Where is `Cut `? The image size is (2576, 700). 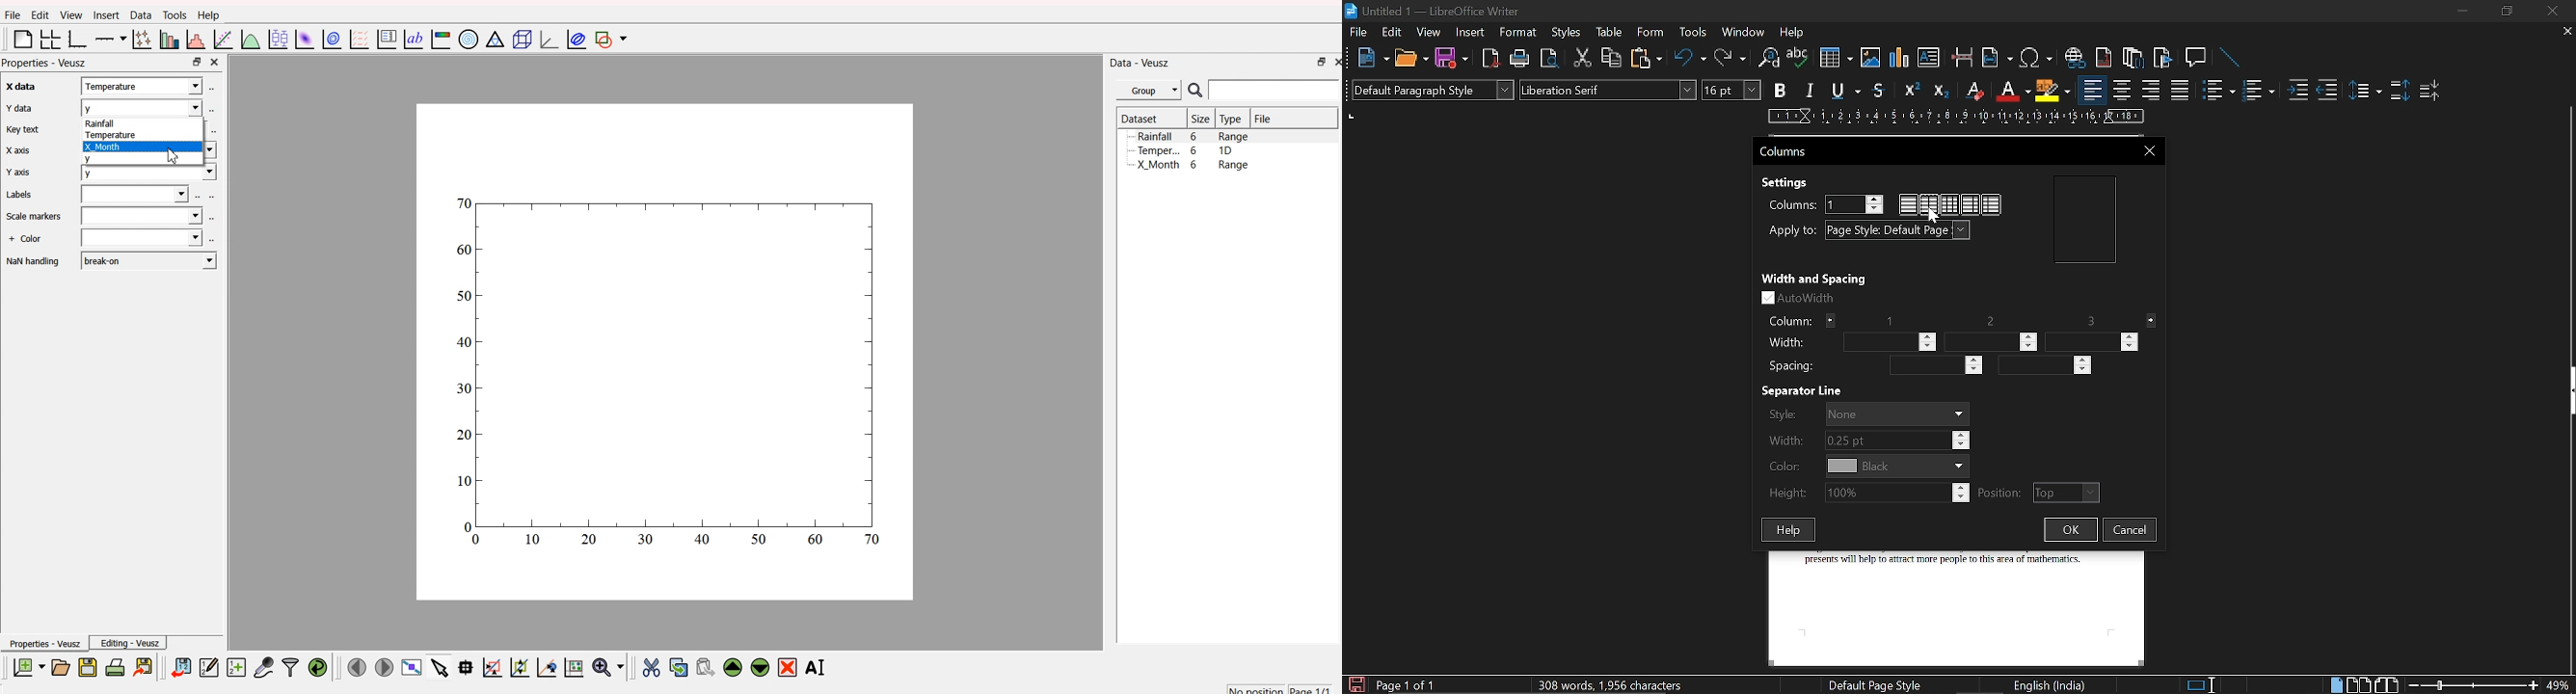
Cut  is located at coordinates (1581, 60).